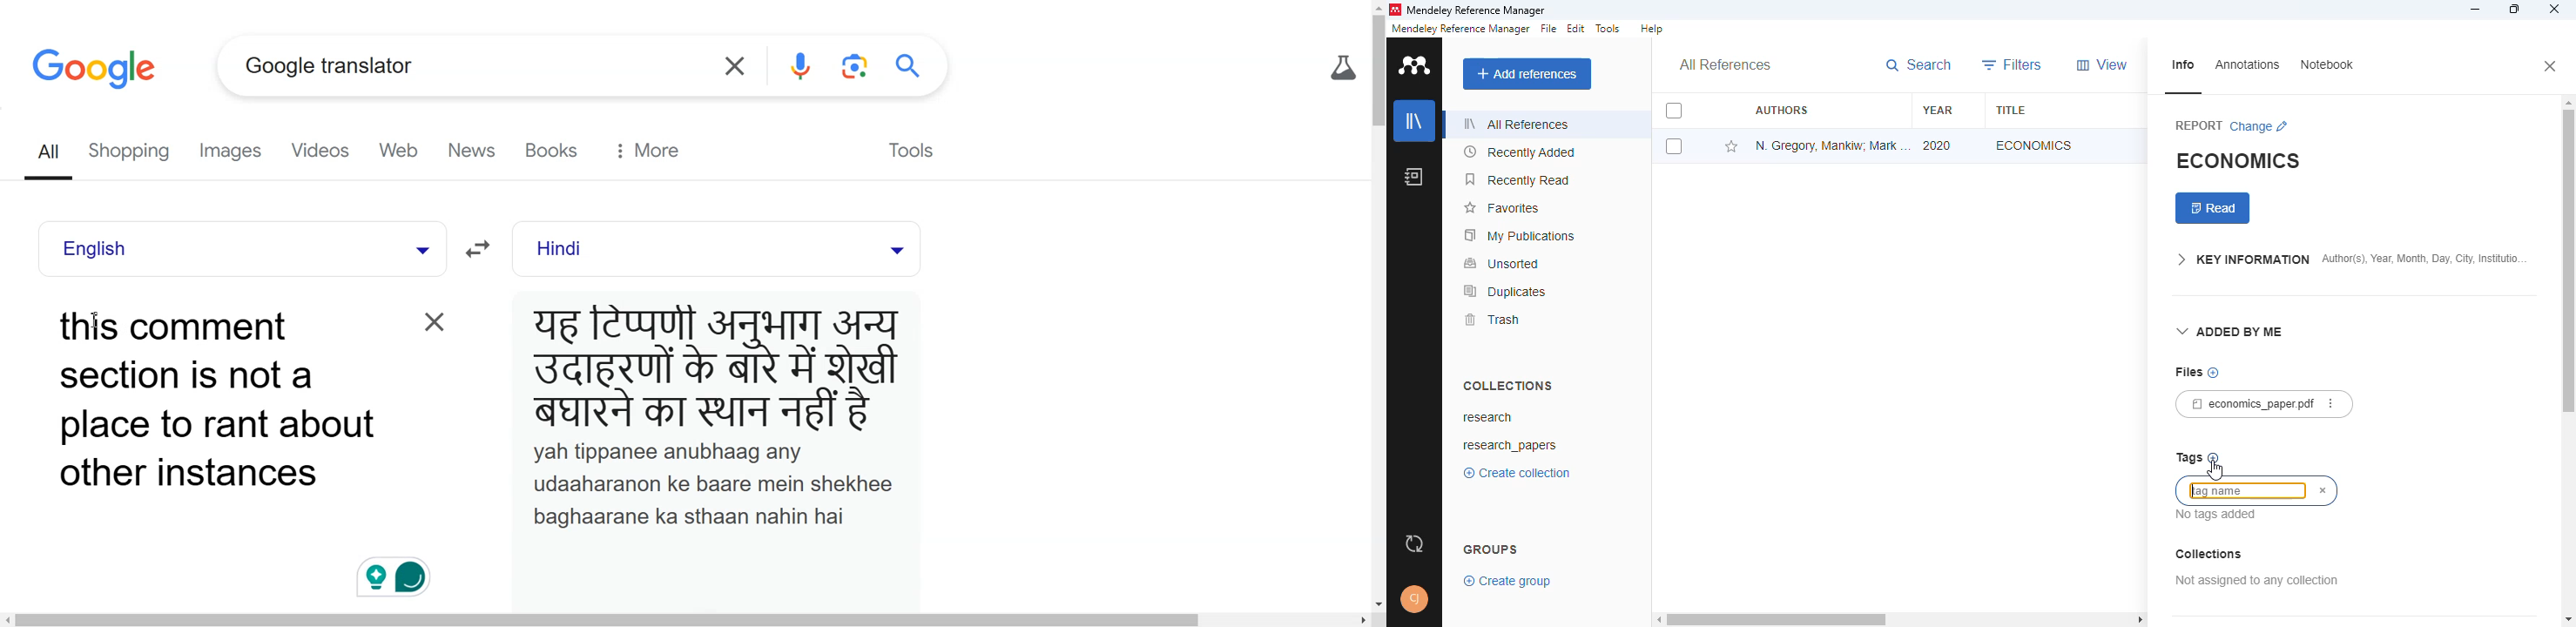 This screenshot has width=2576, height=644. I want to click on not assigned to any collection, so click(2257, 580).